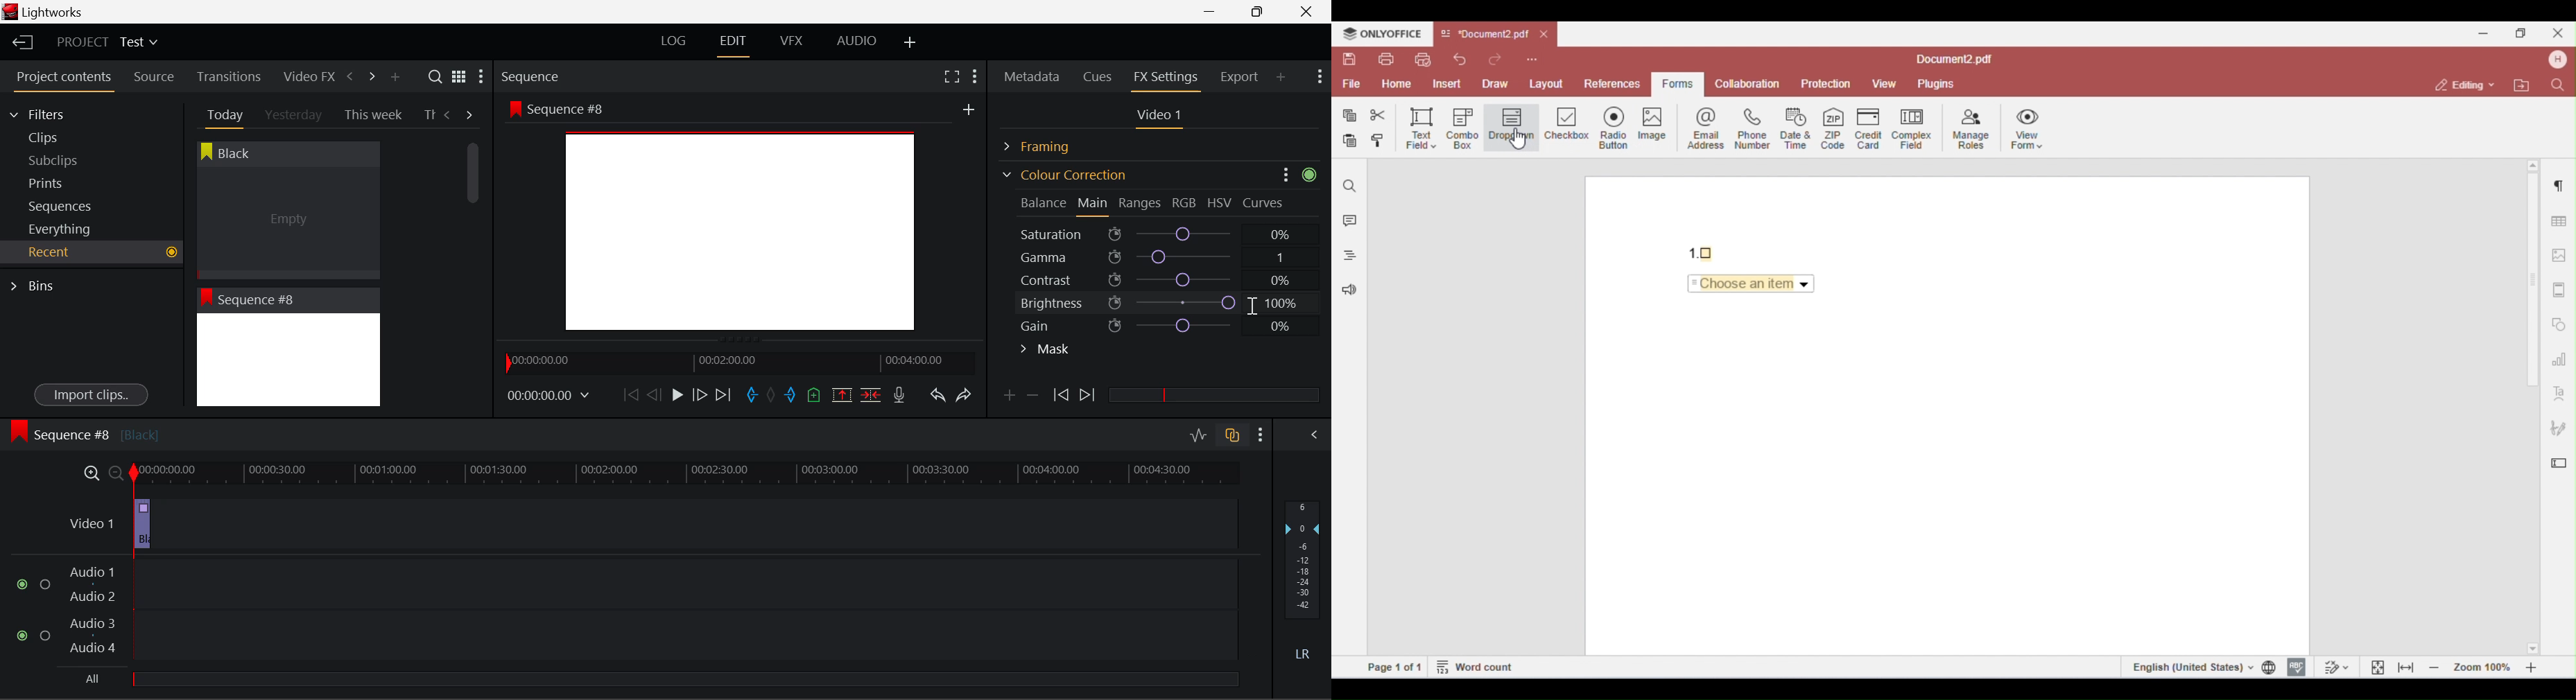  Describe the element at coordinates (1350, 186) in the screenshot. I see `find` at that location.